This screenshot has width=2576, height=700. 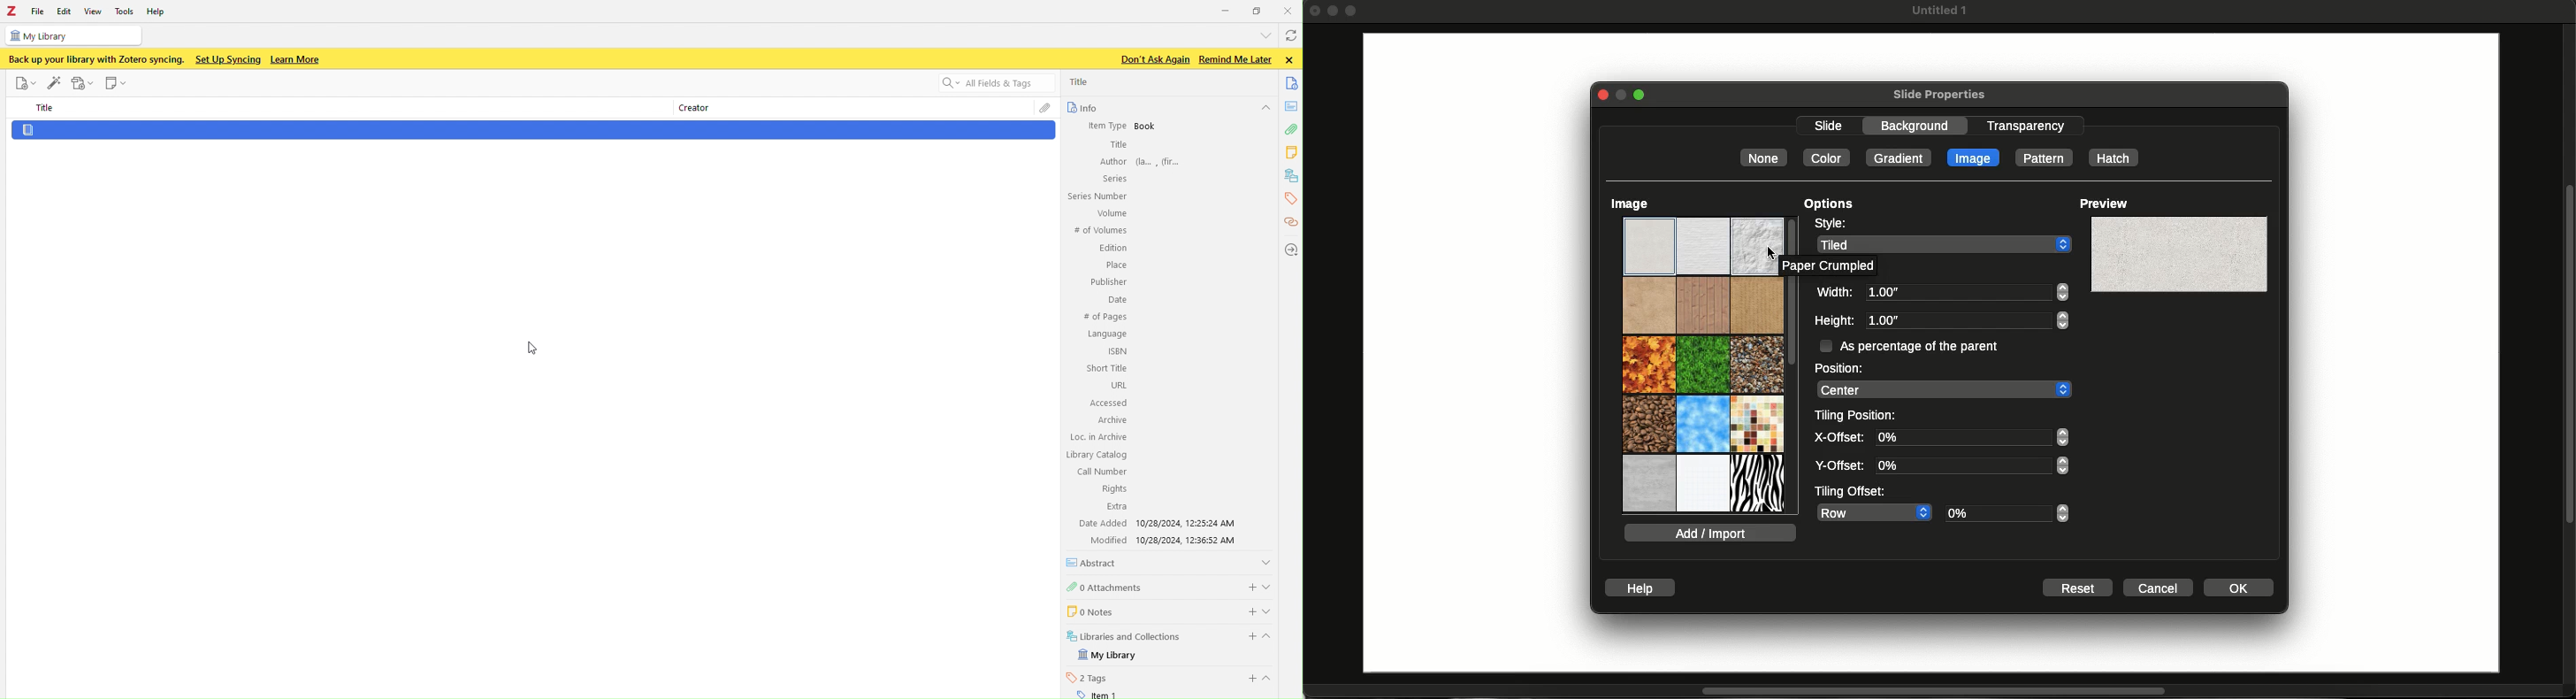 What do you see at coordinates (1272, 611) in the screenshot?
I see `show` at bounding box center [1272, 611].